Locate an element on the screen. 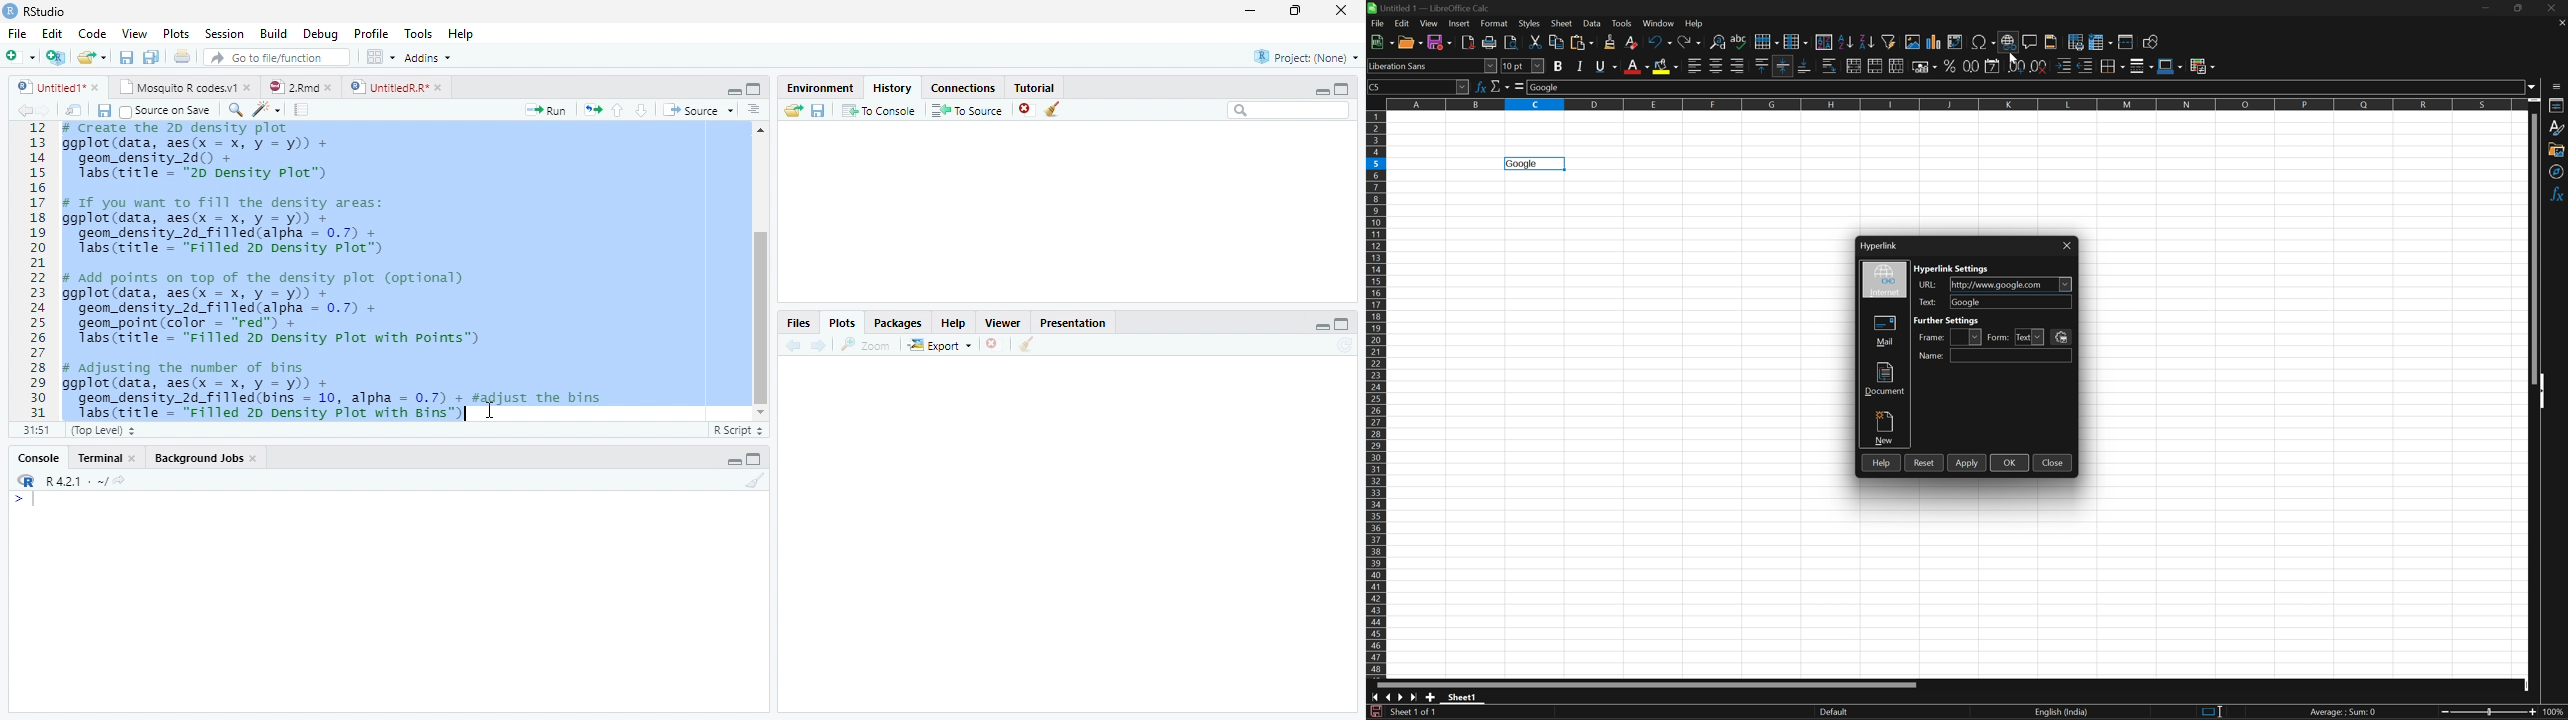  Insert special characters is located at coordinates (1983, 43).